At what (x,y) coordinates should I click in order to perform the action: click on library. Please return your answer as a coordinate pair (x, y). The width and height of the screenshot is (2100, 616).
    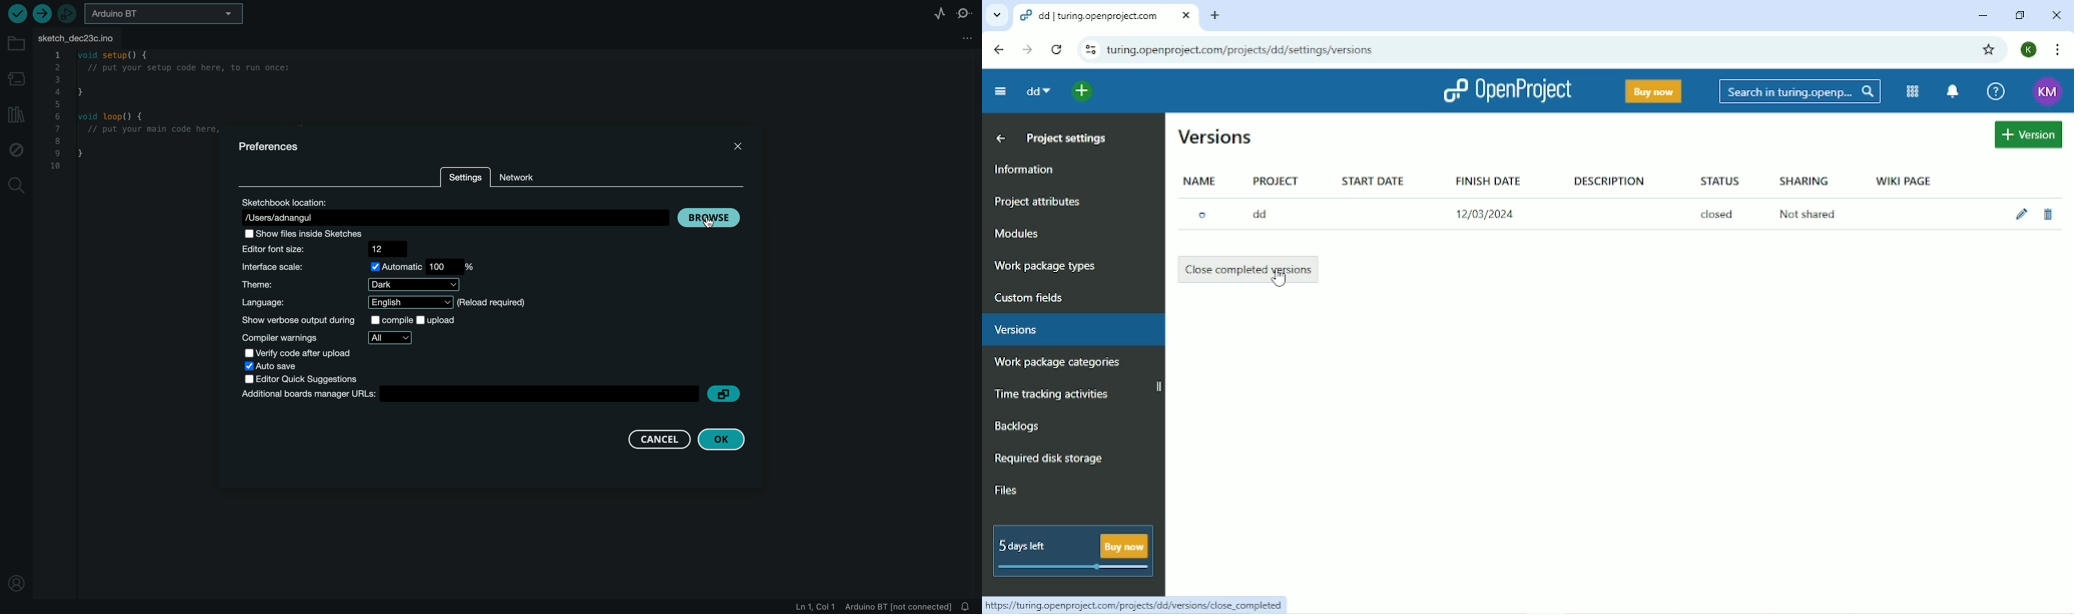
    Looking at the image, I should click on (15, 116).